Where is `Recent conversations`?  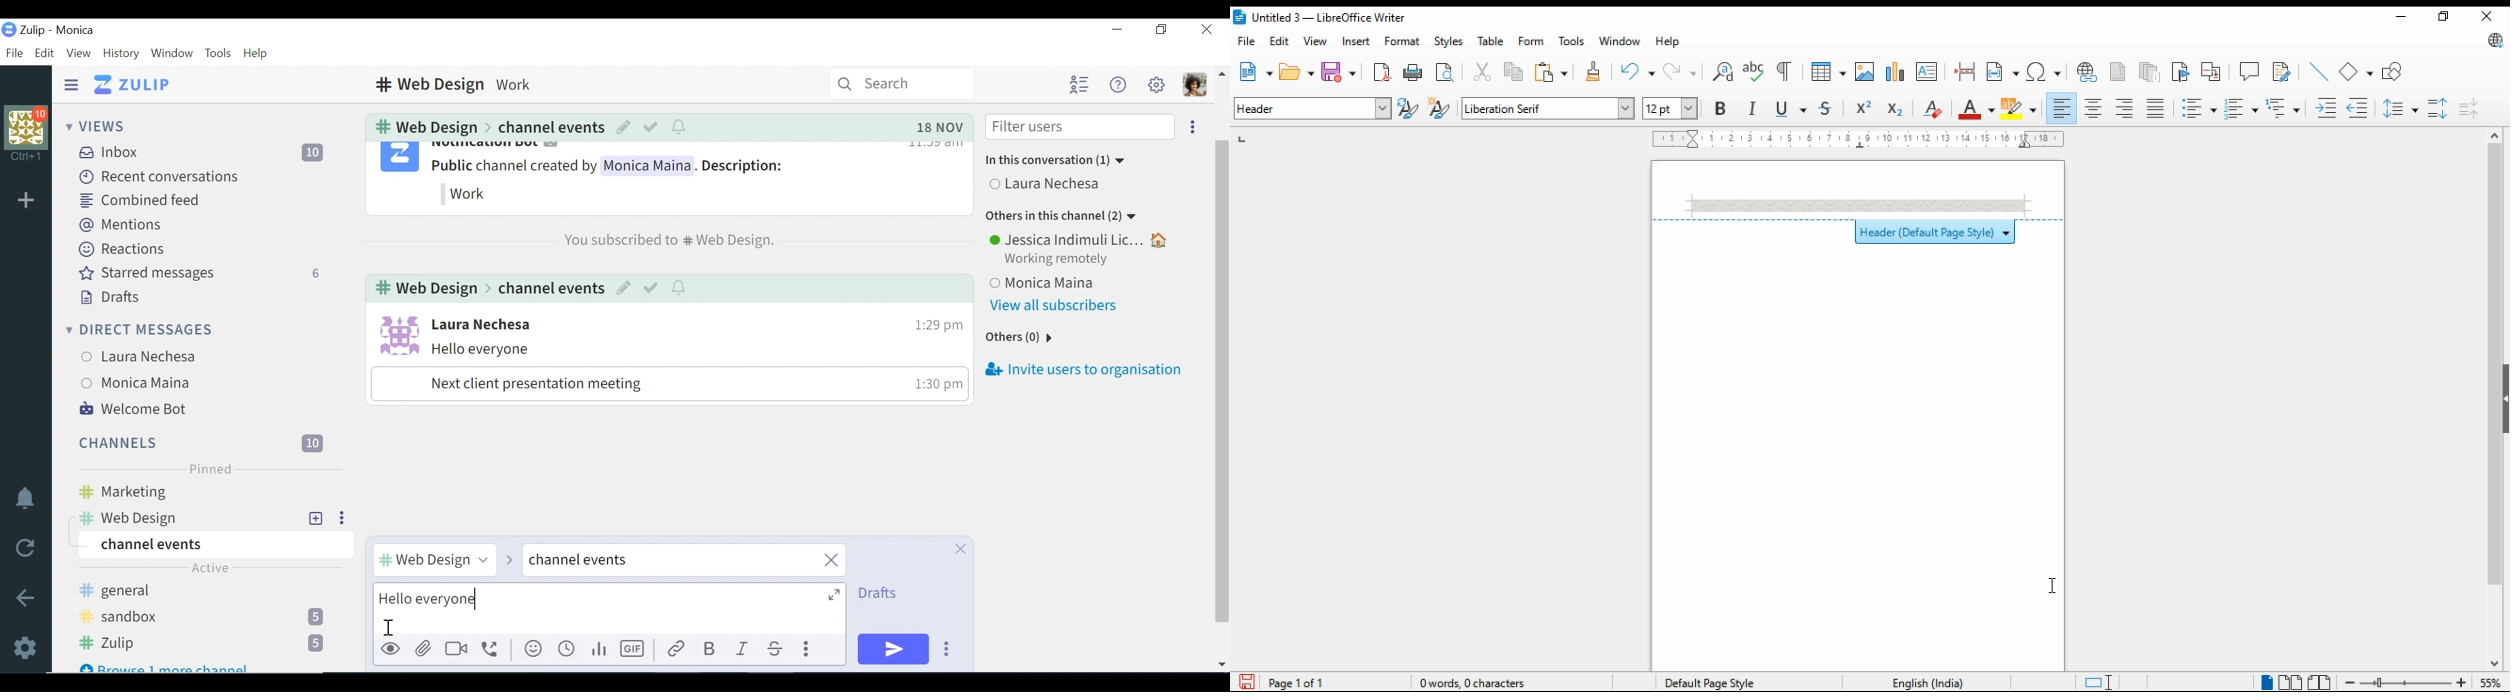
Recent conversations is located at coordinates (160, 177).